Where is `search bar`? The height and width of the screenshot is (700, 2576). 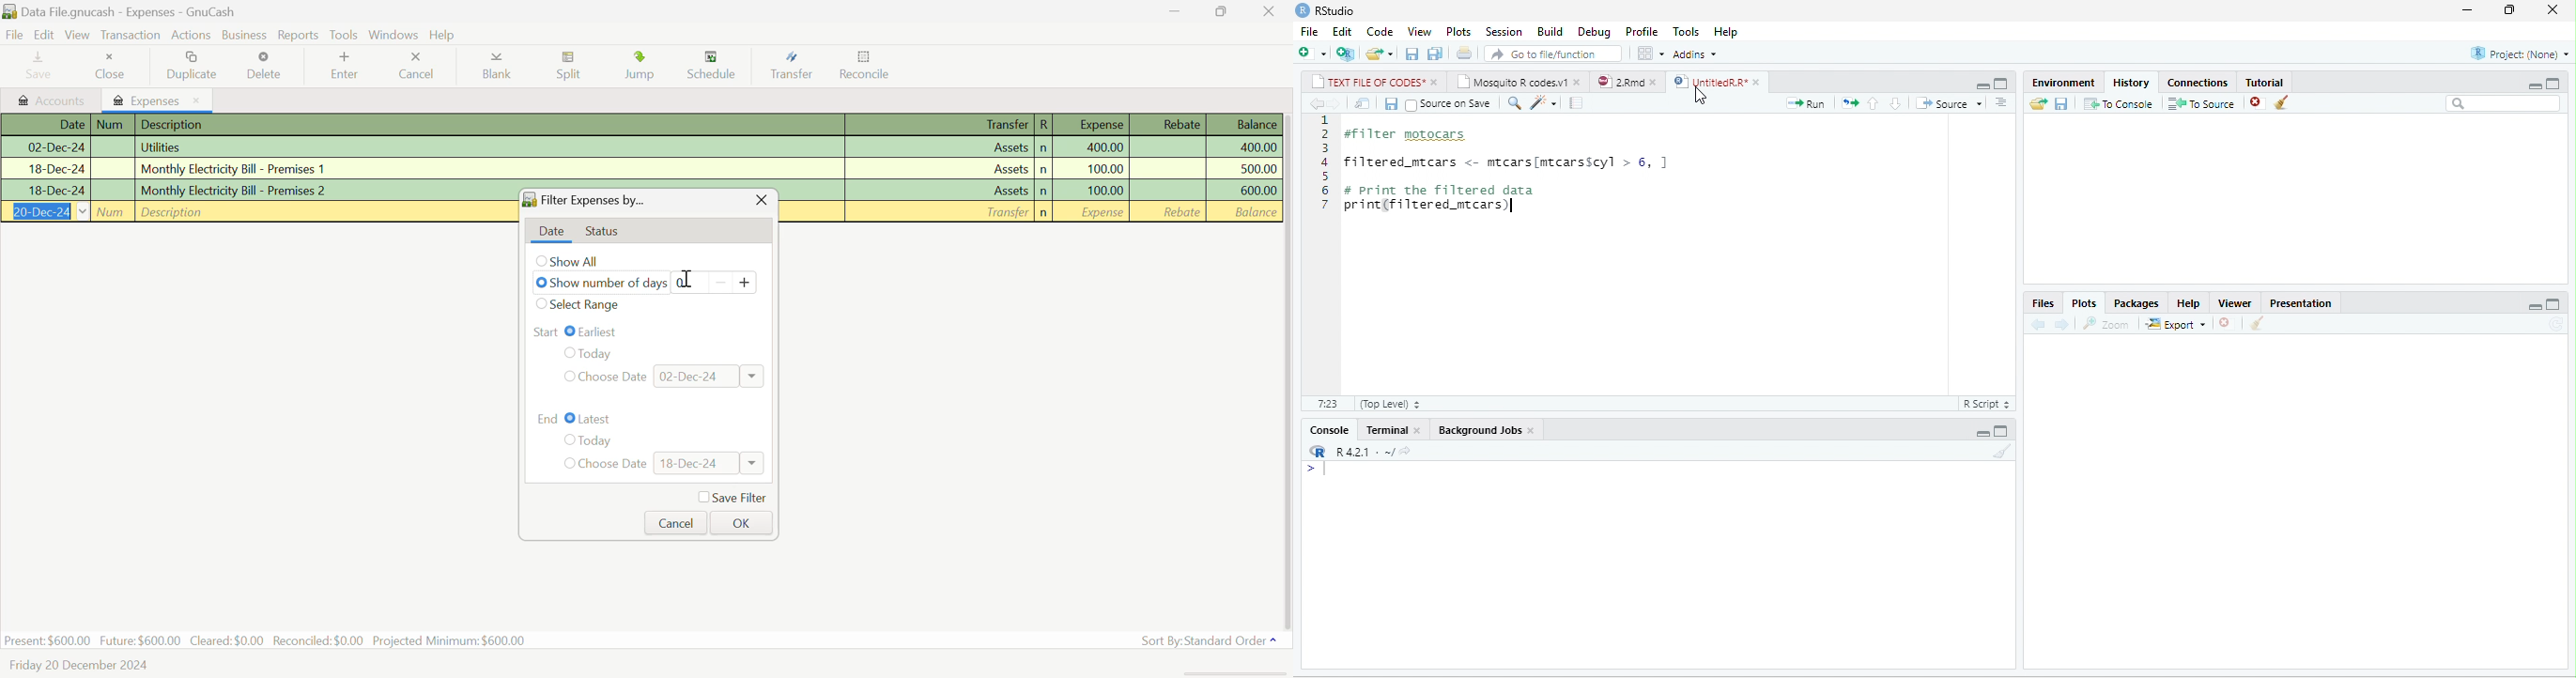 search bar is located at coordinates (2503, 103).